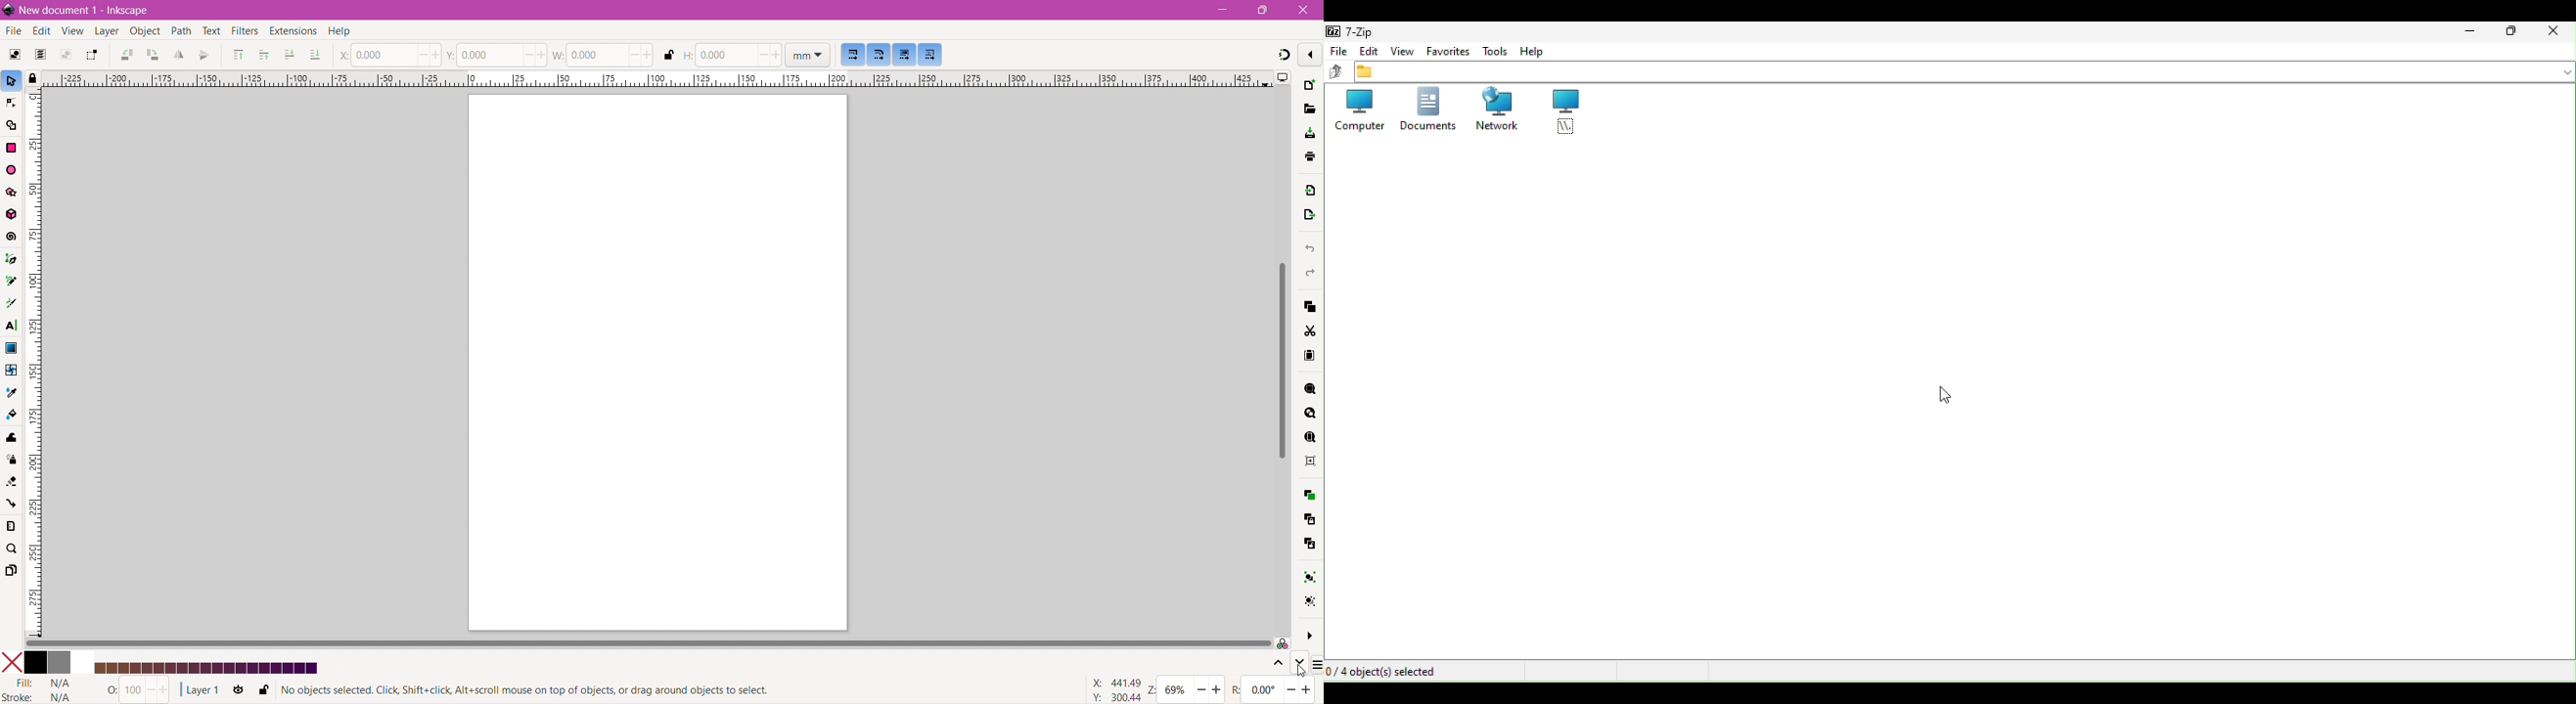 The height and width of the screenshot is (728, 2576). I want to click on Display Options, so click(1284, 79).